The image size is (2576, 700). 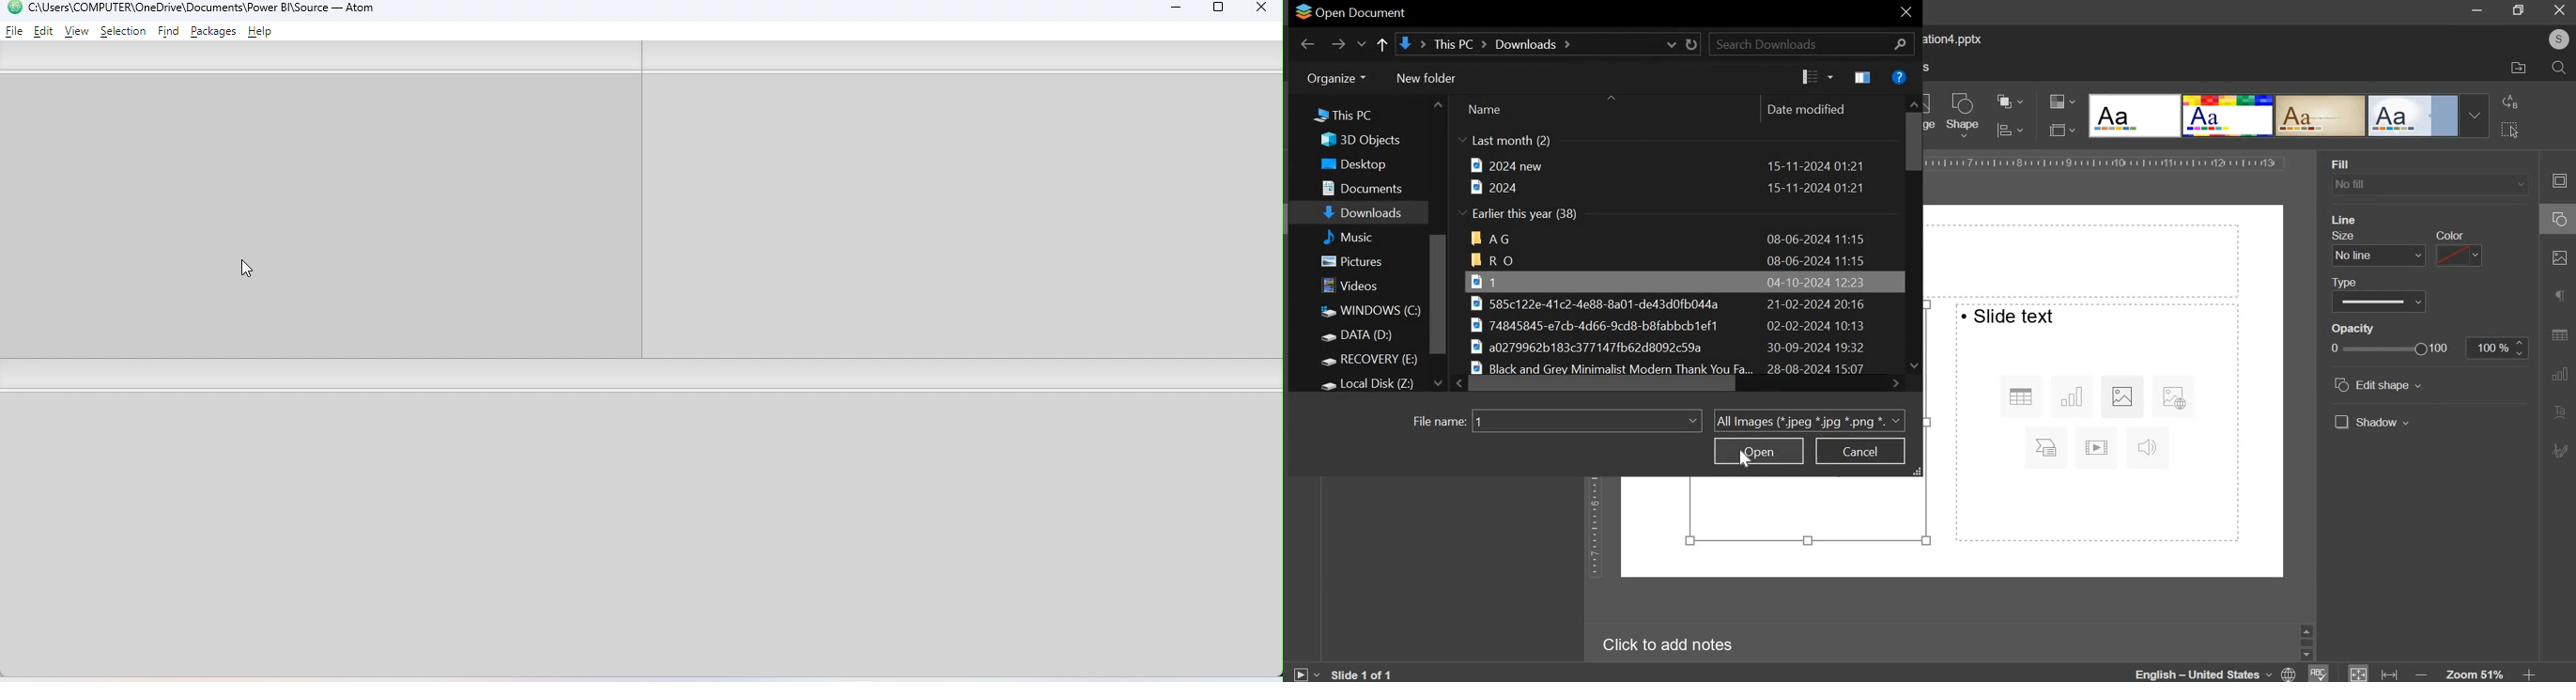 What do you see at coordinates (2430, 185) in the screenshot?
I see `background fill` at bounding box center [2430, 185].